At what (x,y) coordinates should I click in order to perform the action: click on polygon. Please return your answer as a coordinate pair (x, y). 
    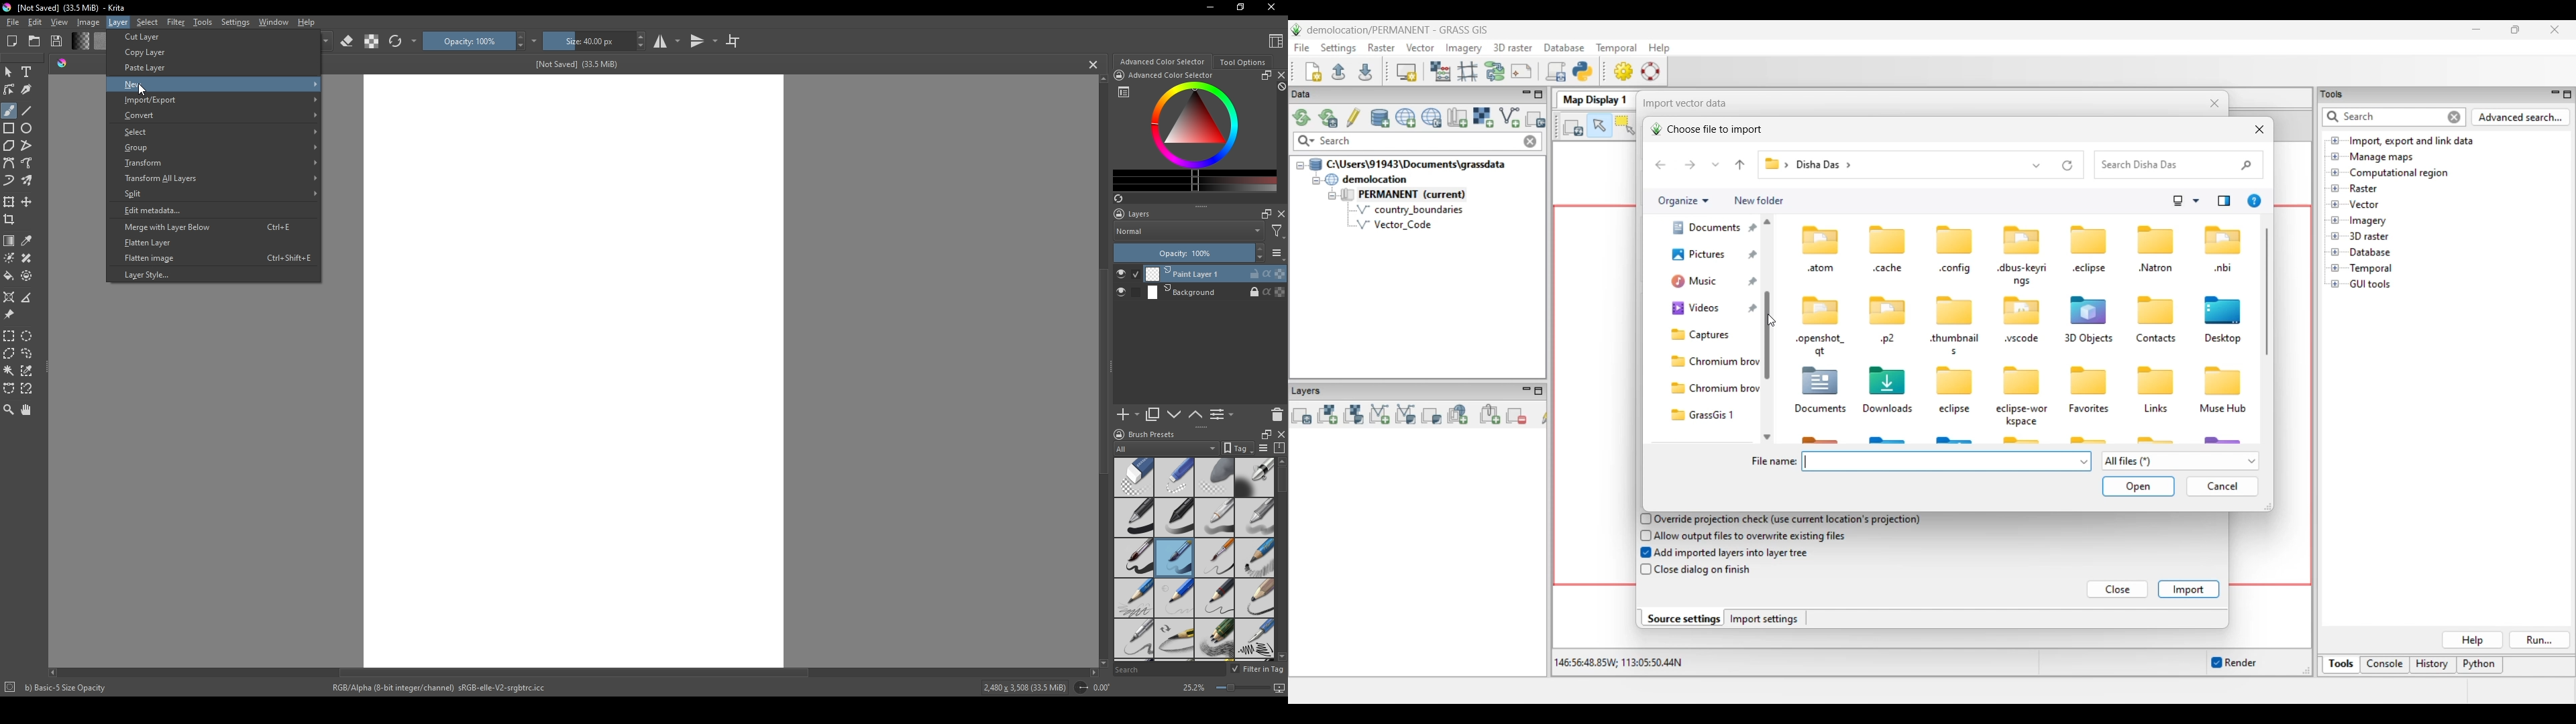
    Looking at the image, I should click on (9, 146).